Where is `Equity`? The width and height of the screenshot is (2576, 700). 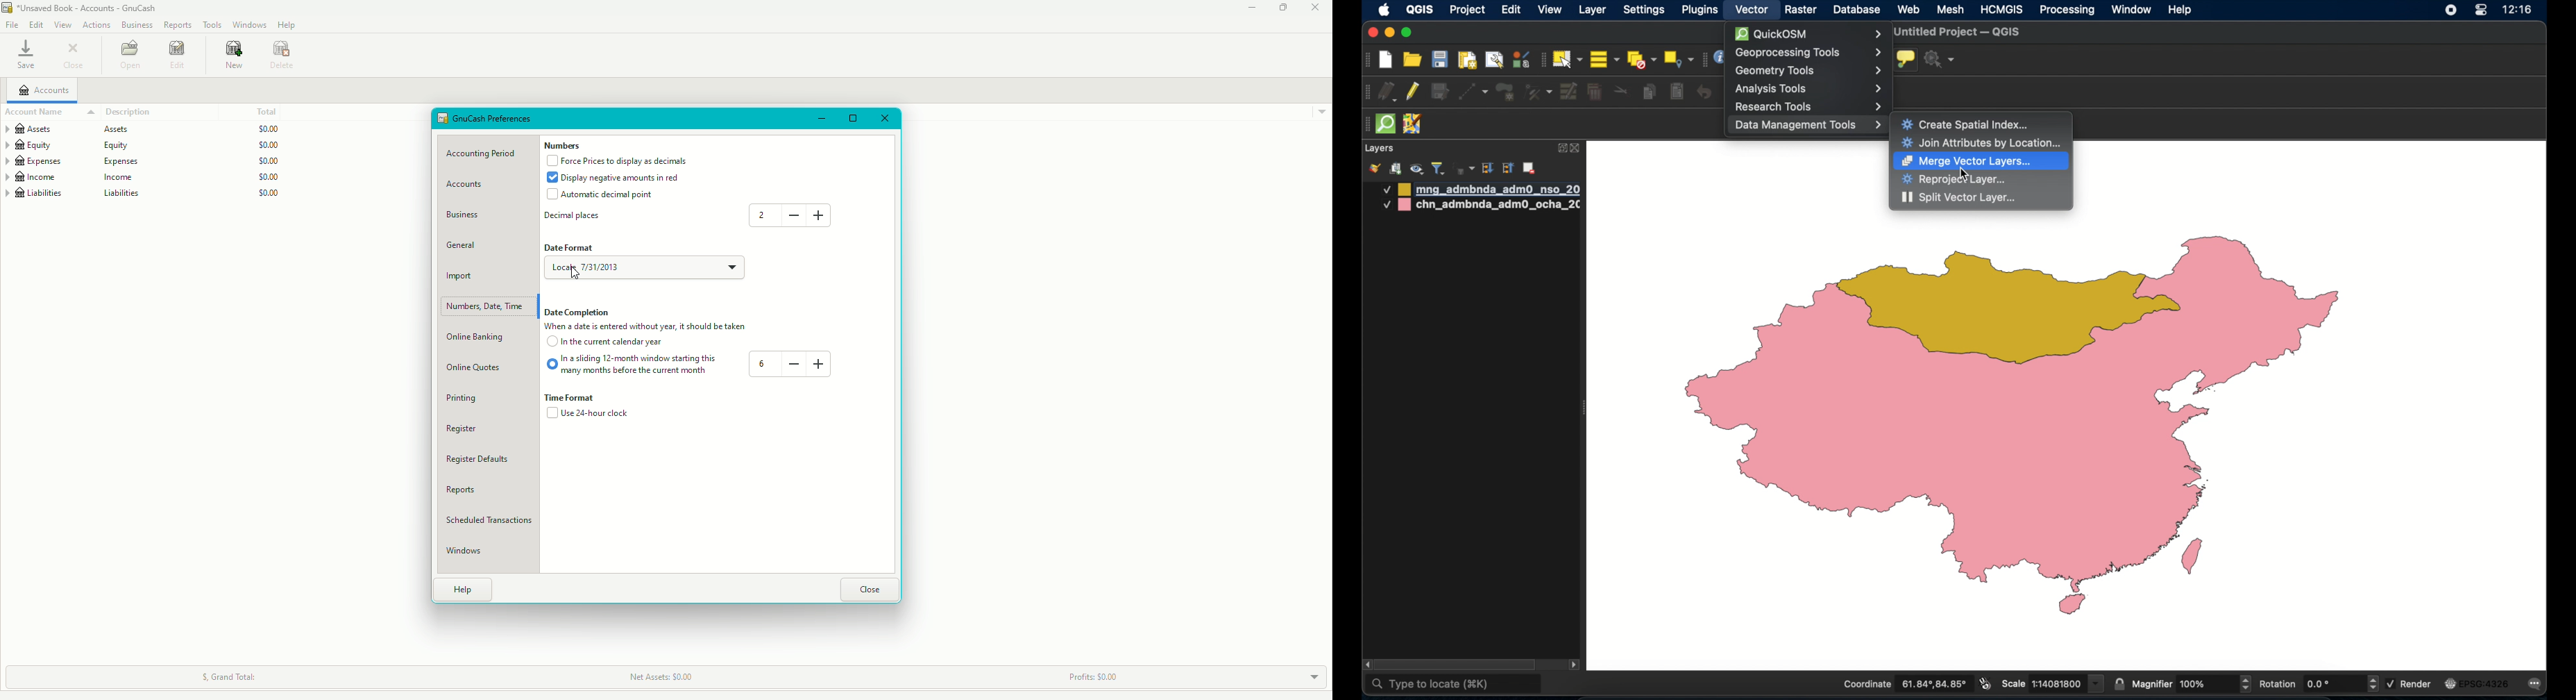
Equity is located at coordinates (143, 145).